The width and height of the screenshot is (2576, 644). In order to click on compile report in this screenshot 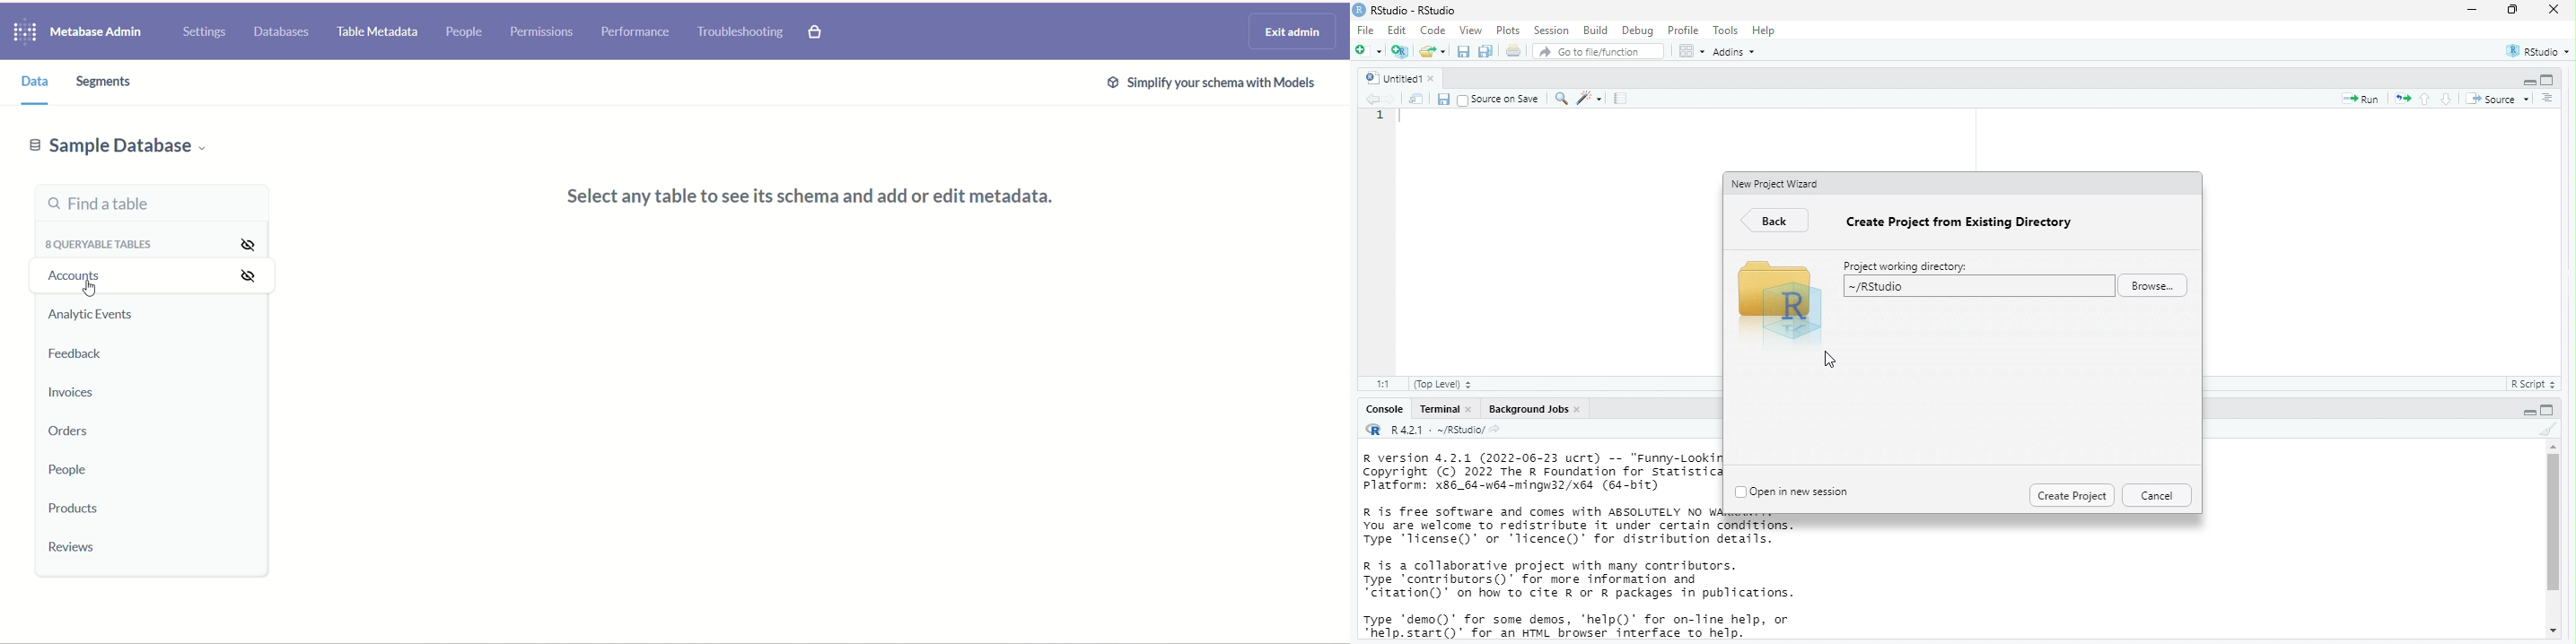, I will do `click(1622, 99)`.